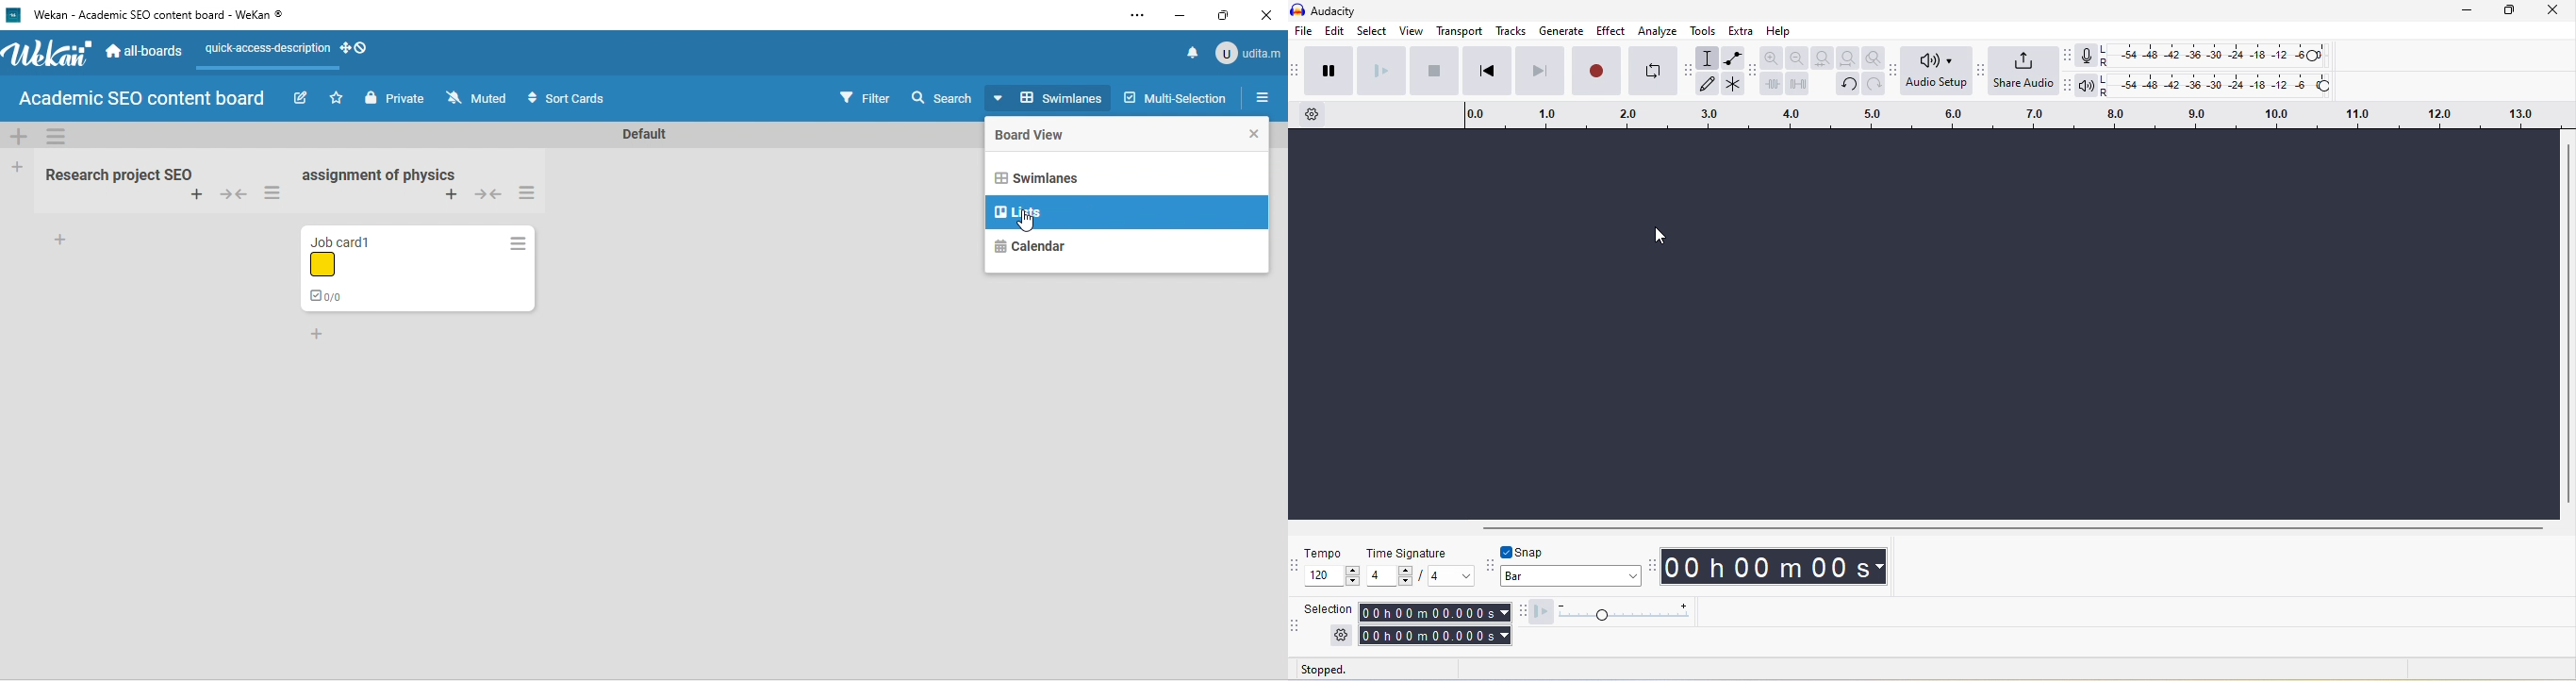 This screenshot has height=700, width=2576. What do you see at coordinates (2215, 55) in the screenshot?
I see `recoding level` at bounding box center [2215, 55].